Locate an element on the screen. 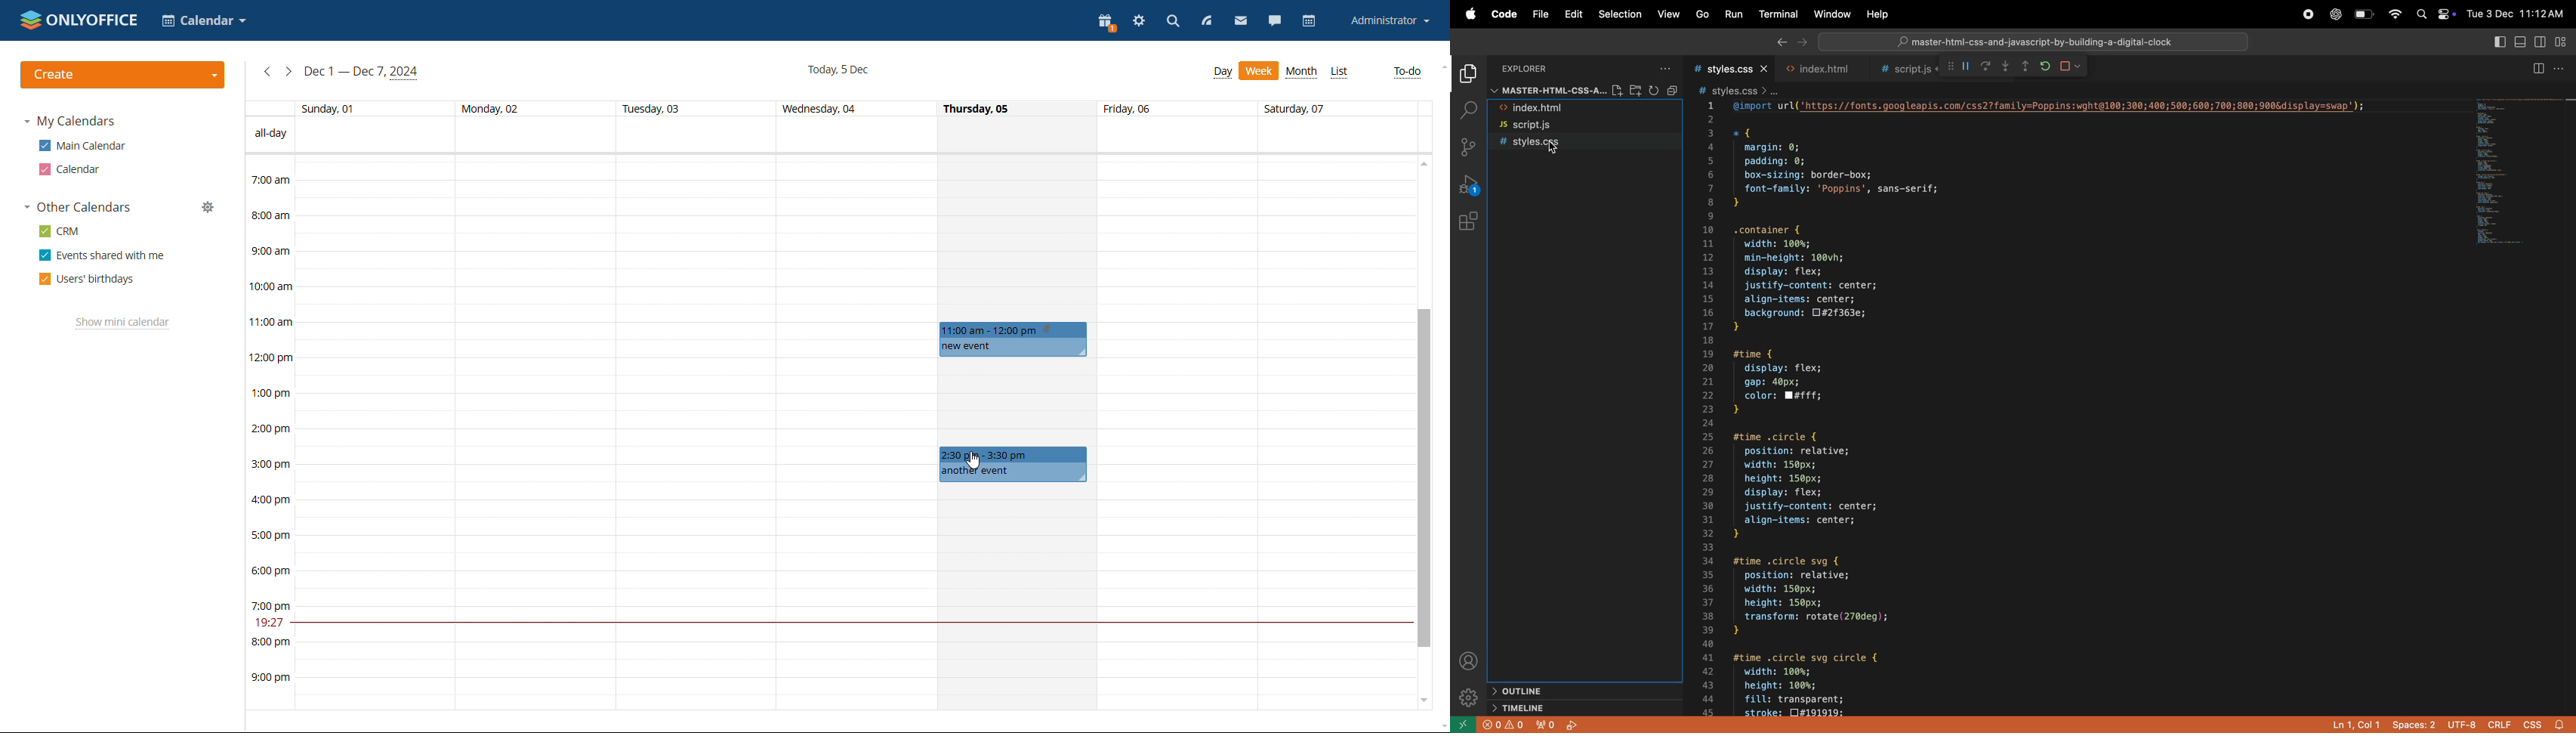 This screenshot has width=2576, height=756. explorer is located at coordinates (1540, 69).